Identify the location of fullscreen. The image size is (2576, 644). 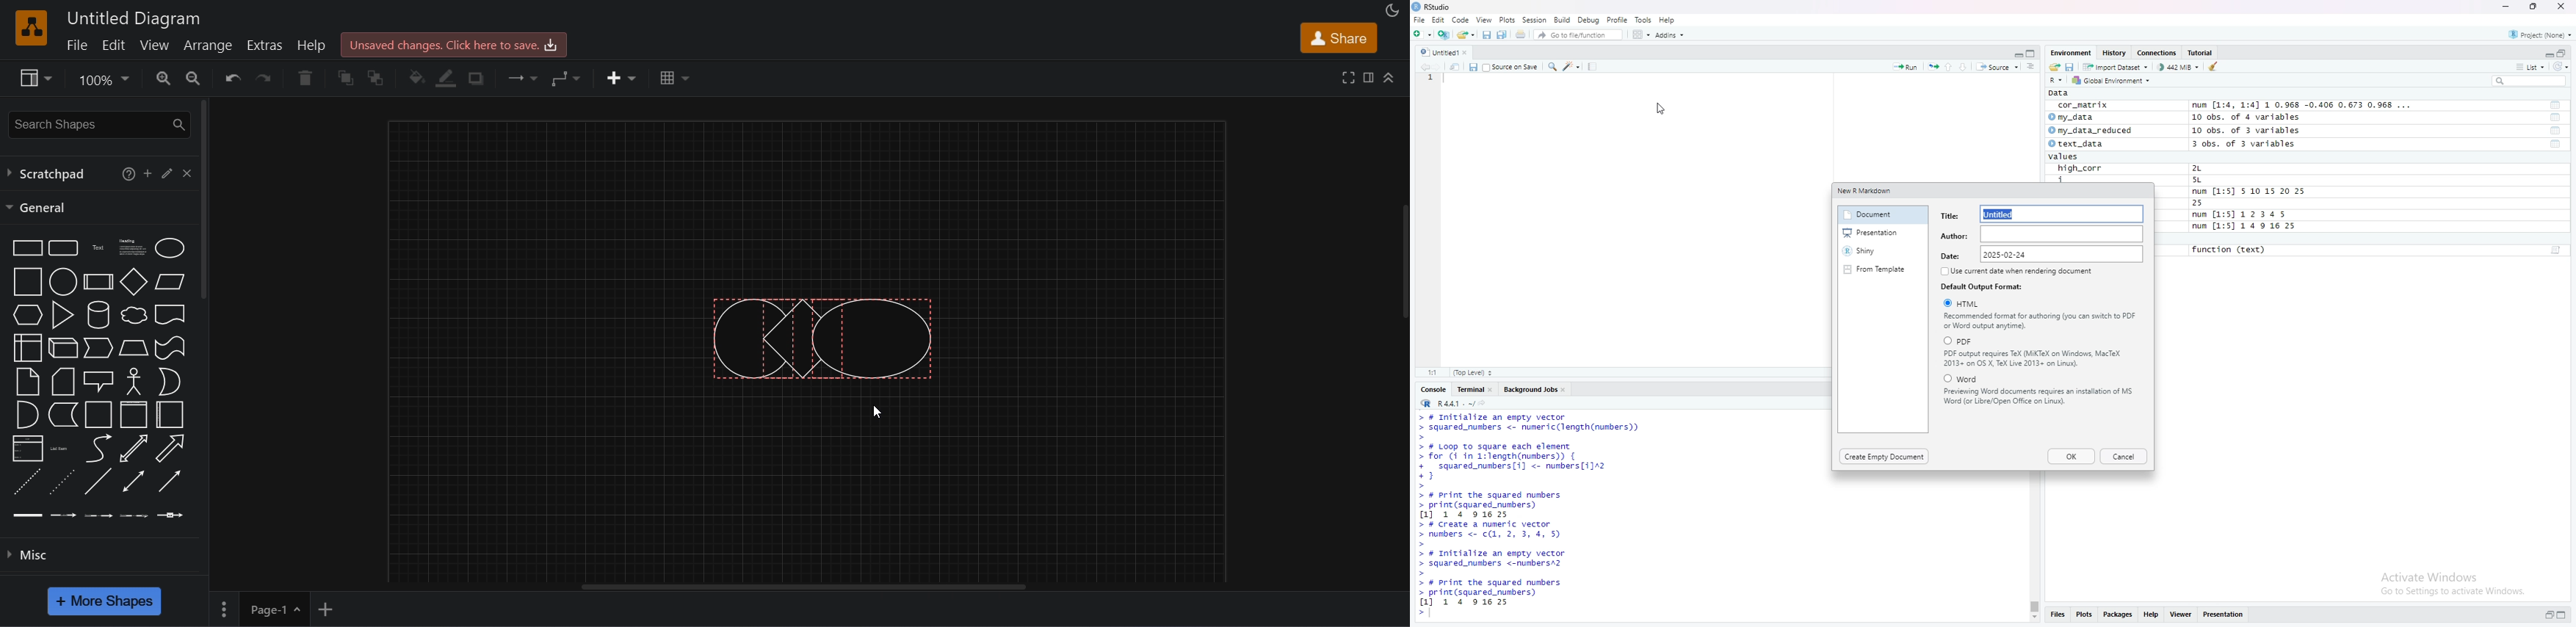
(1349, 76).